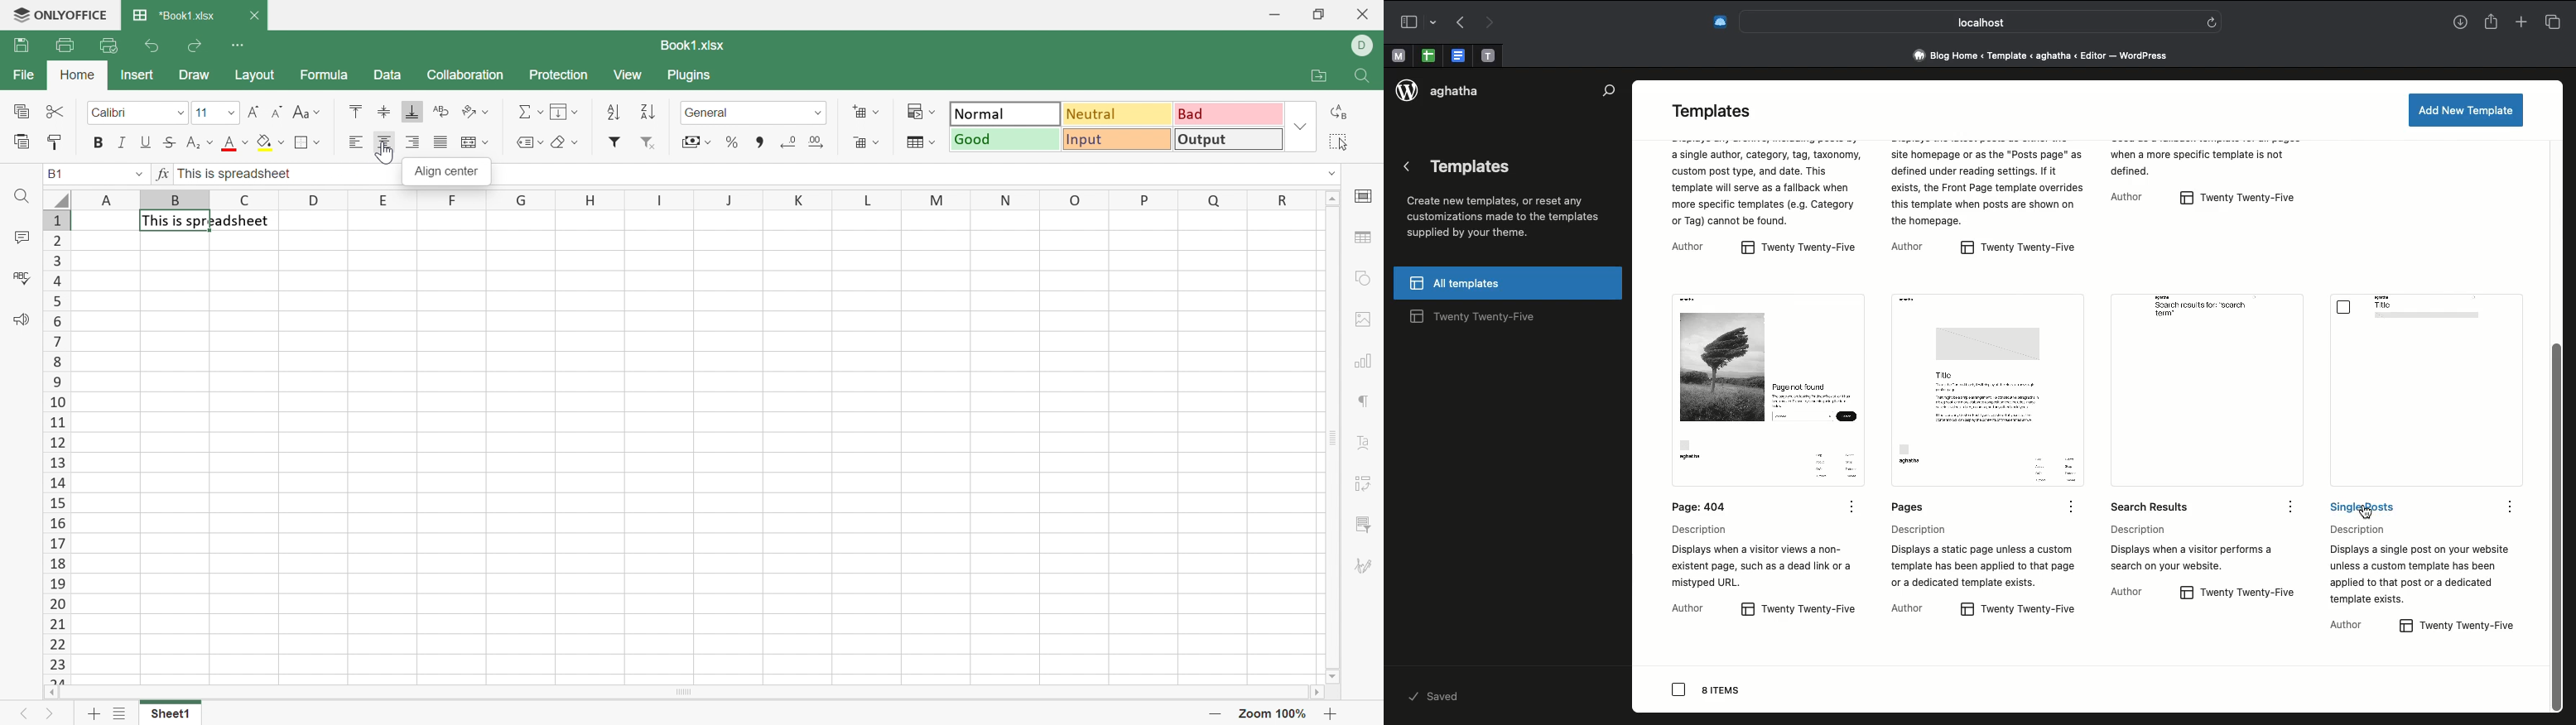 The width and height of the screenshot is (2576, 728). Describe the element at coordinates (193, 74) in the screenshot. I see `Draw` at that location.